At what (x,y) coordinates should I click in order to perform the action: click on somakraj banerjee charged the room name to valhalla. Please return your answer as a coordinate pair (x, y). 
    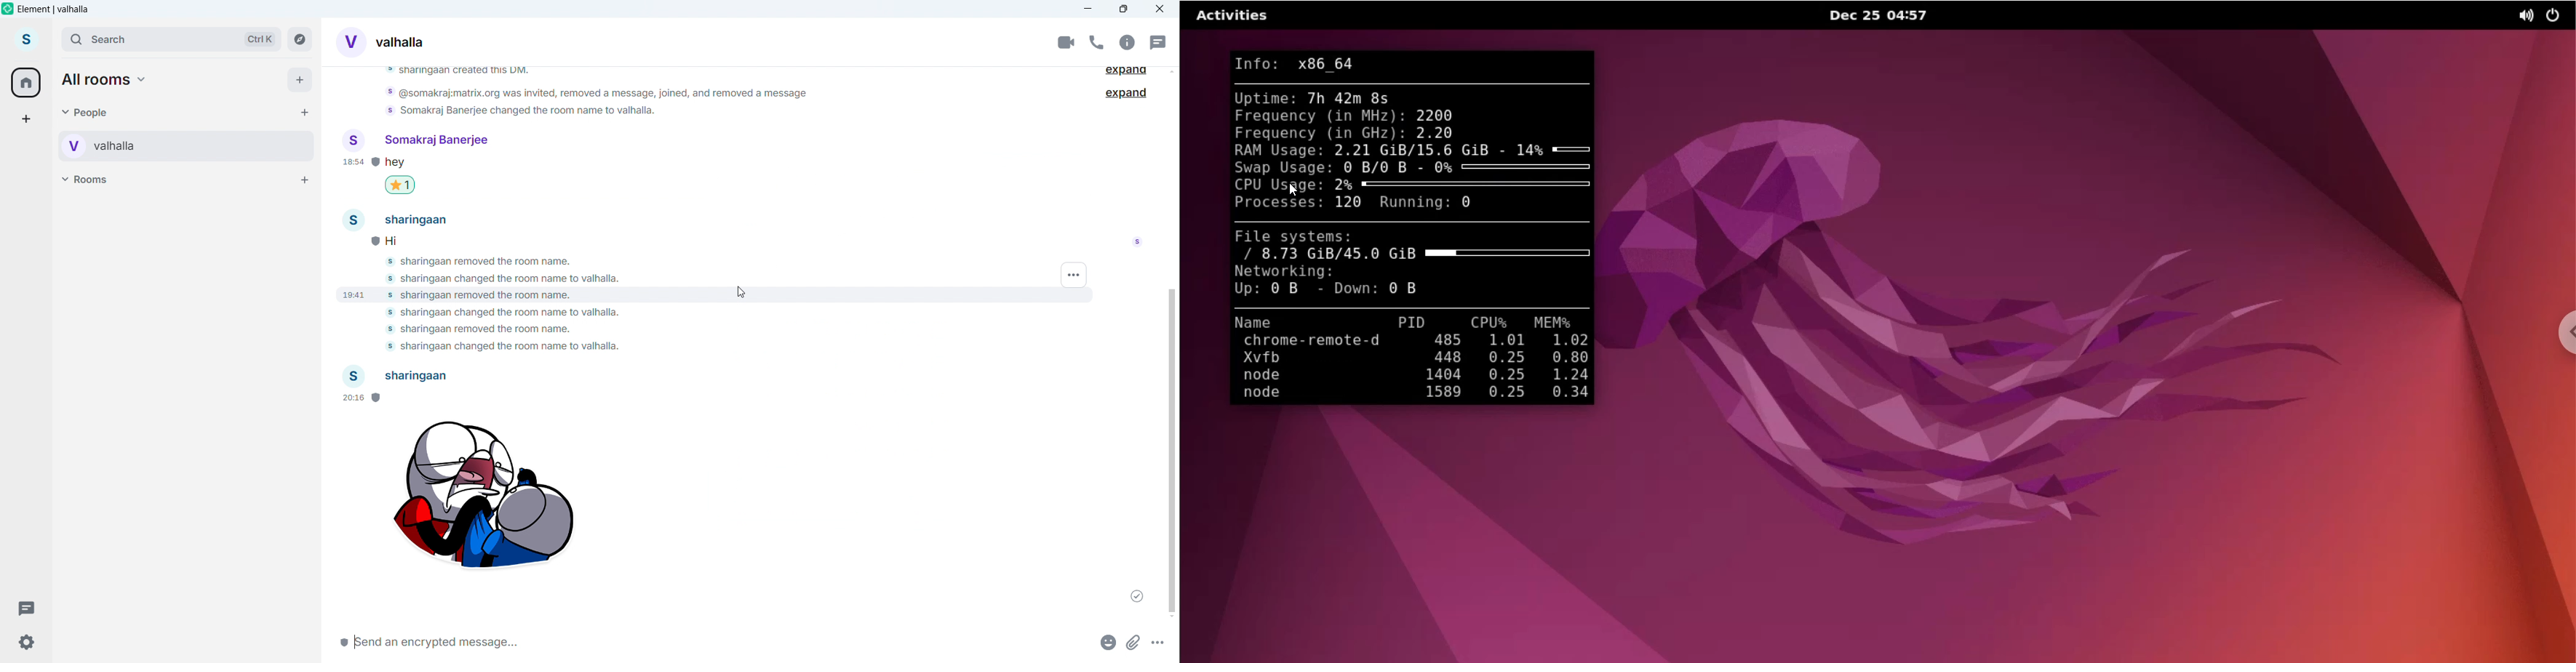
    Looking at the image, I should click on (499, 312).